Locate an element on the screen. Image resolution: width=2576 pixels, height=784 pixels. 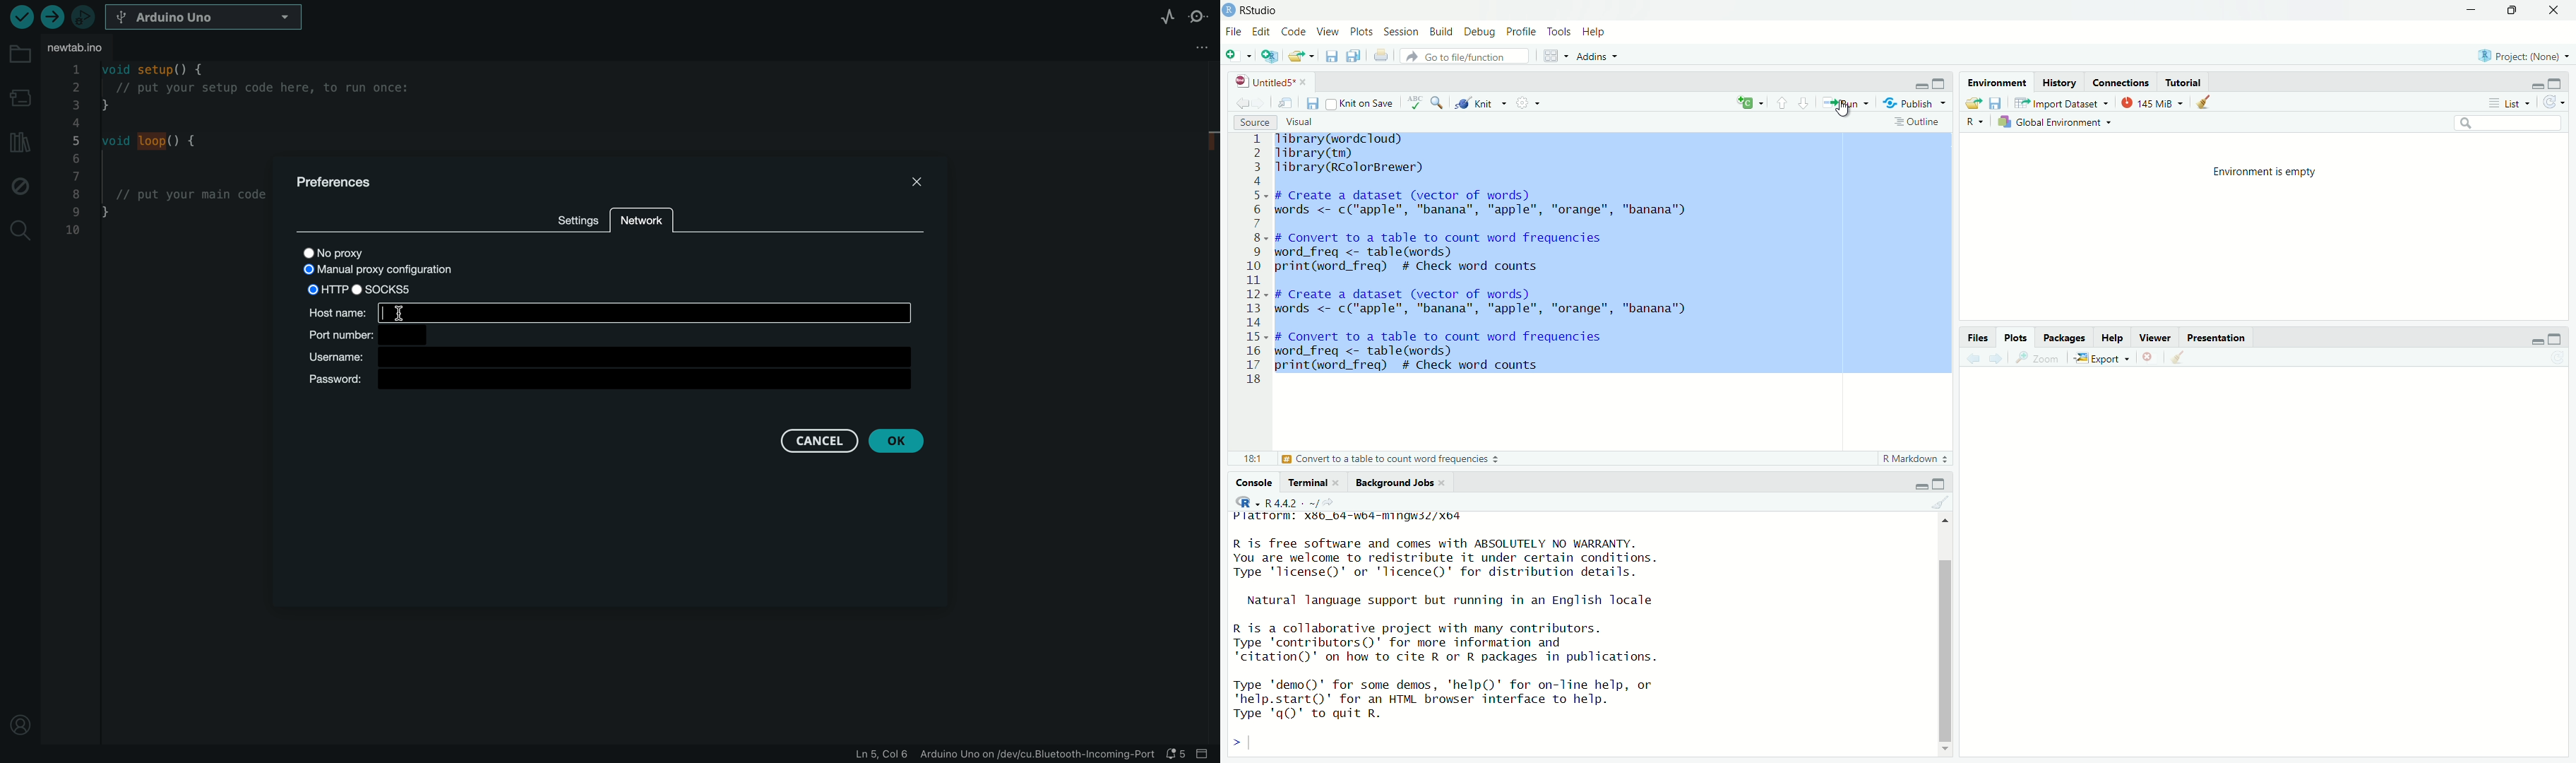
Load Workspace is located at coordinates (1974, 103).